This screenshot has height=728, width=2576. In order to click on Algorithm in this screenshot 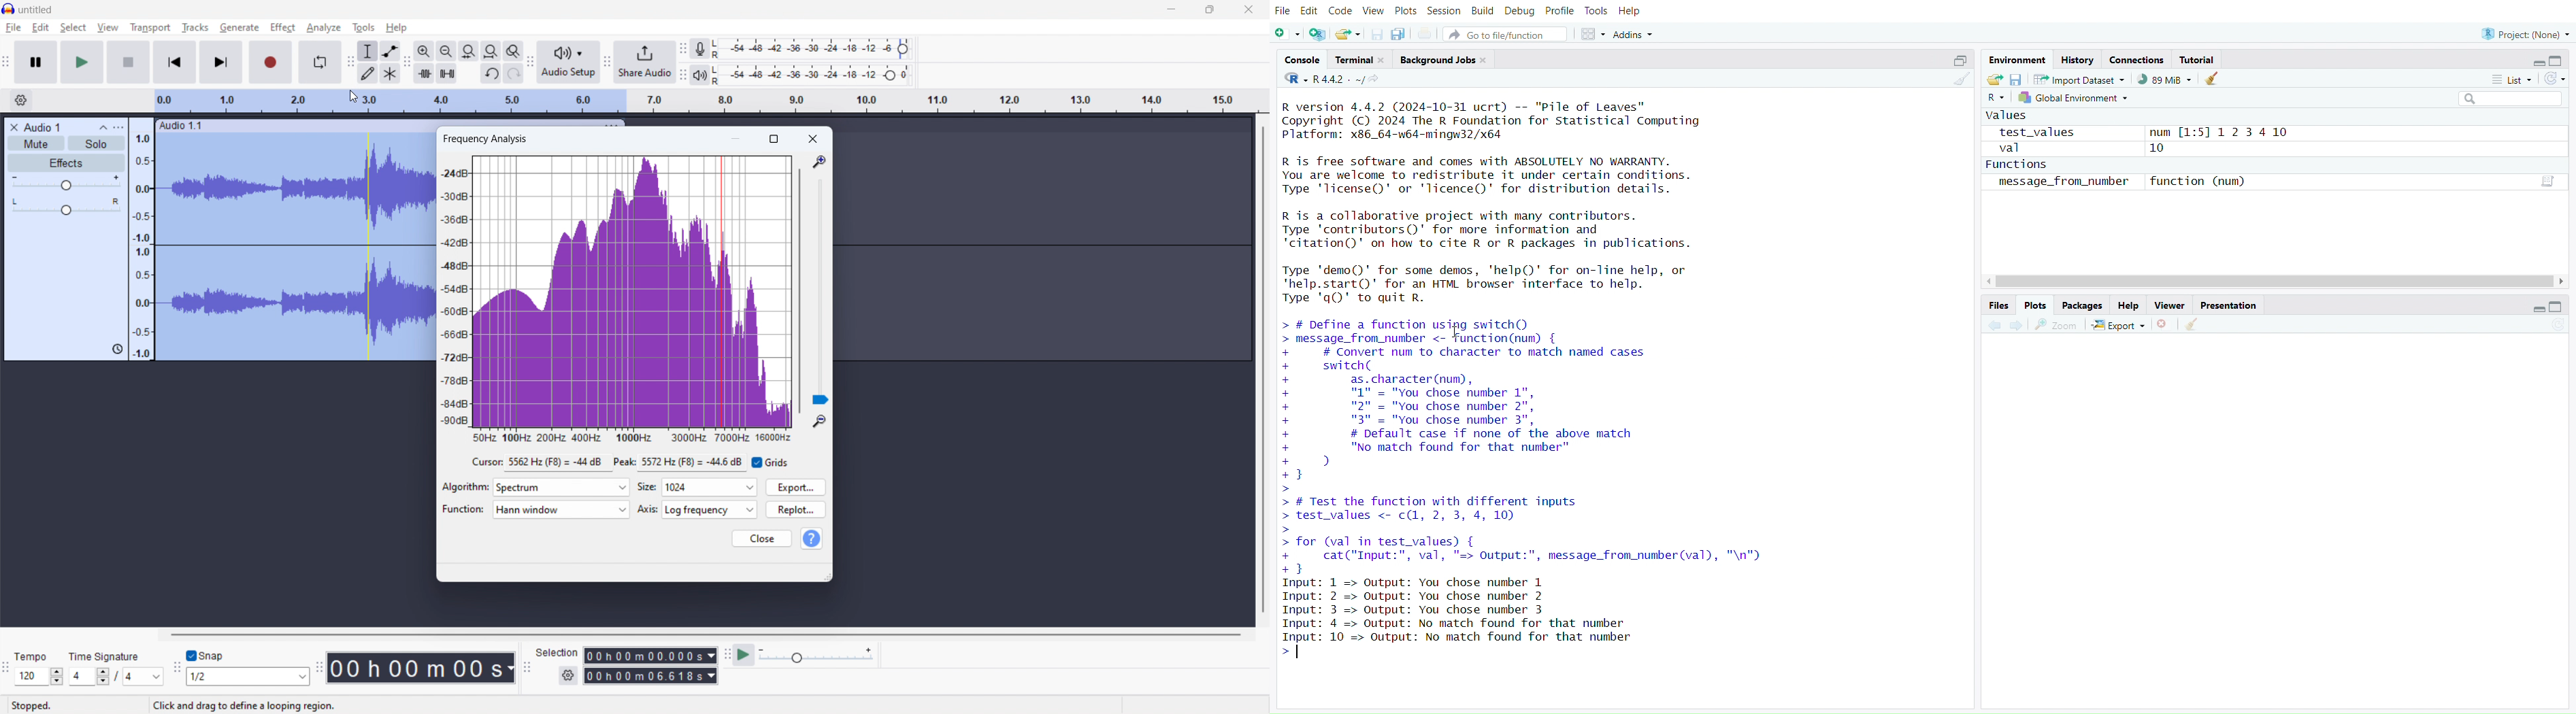, I will do `click(466, 487)`.